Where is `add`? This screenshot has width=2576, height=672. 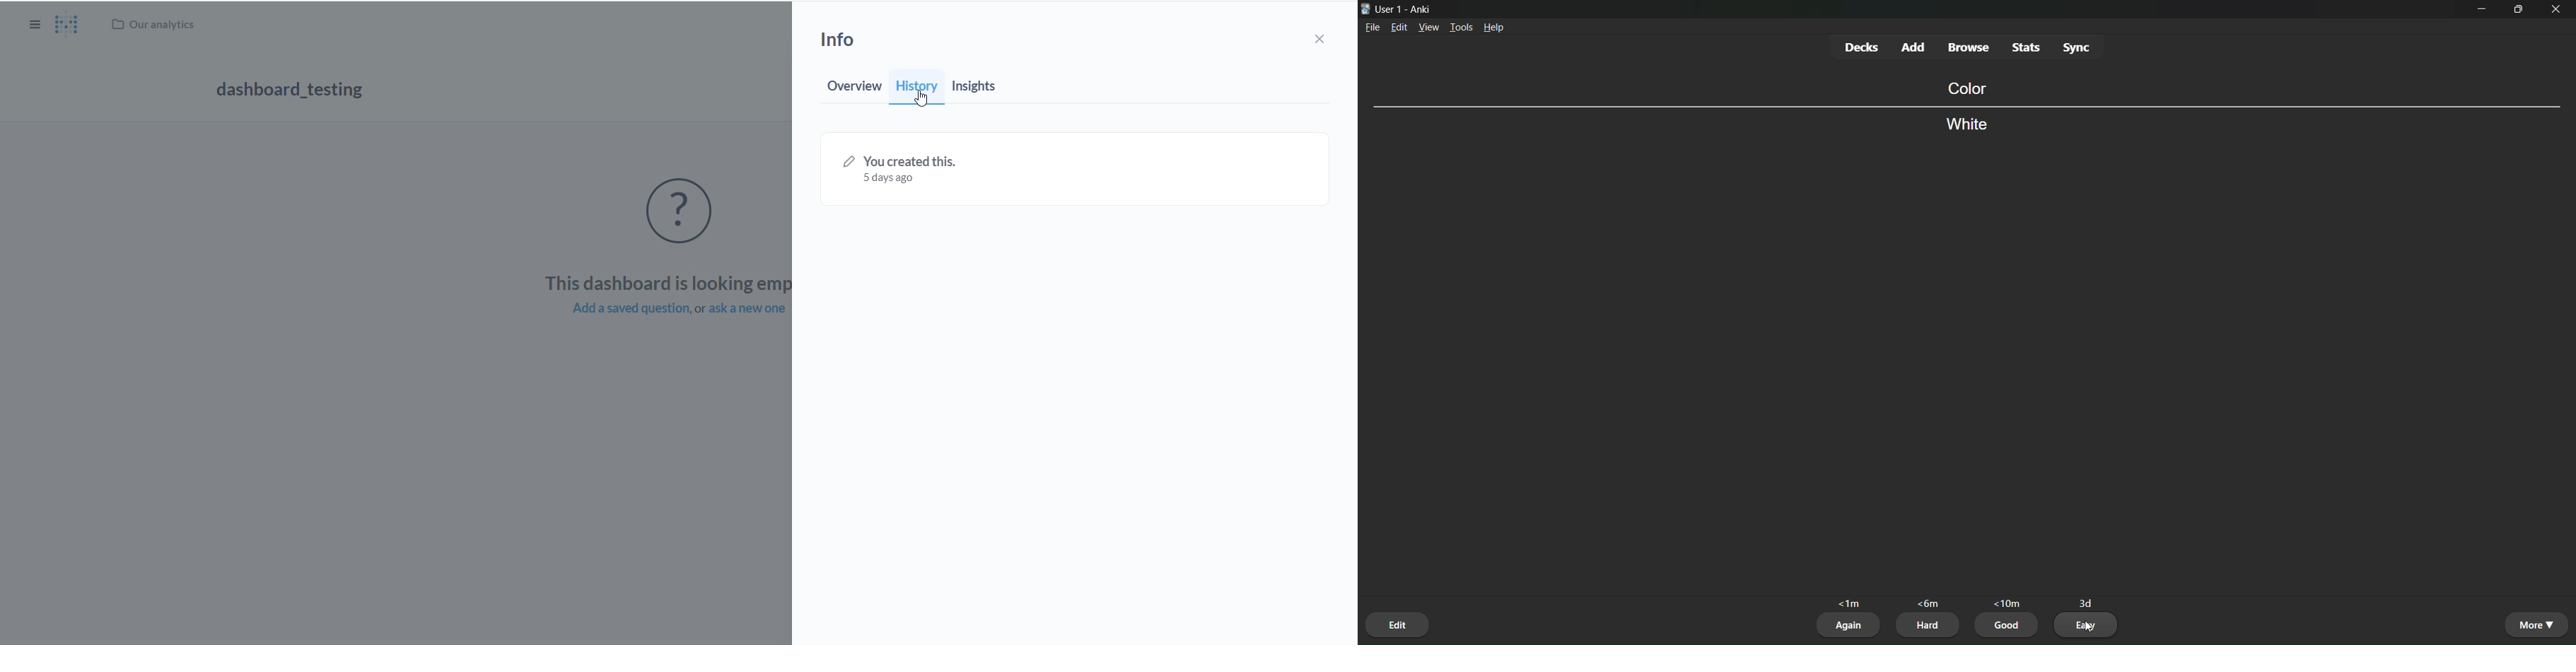 add is located at coordinates (1915, 45).